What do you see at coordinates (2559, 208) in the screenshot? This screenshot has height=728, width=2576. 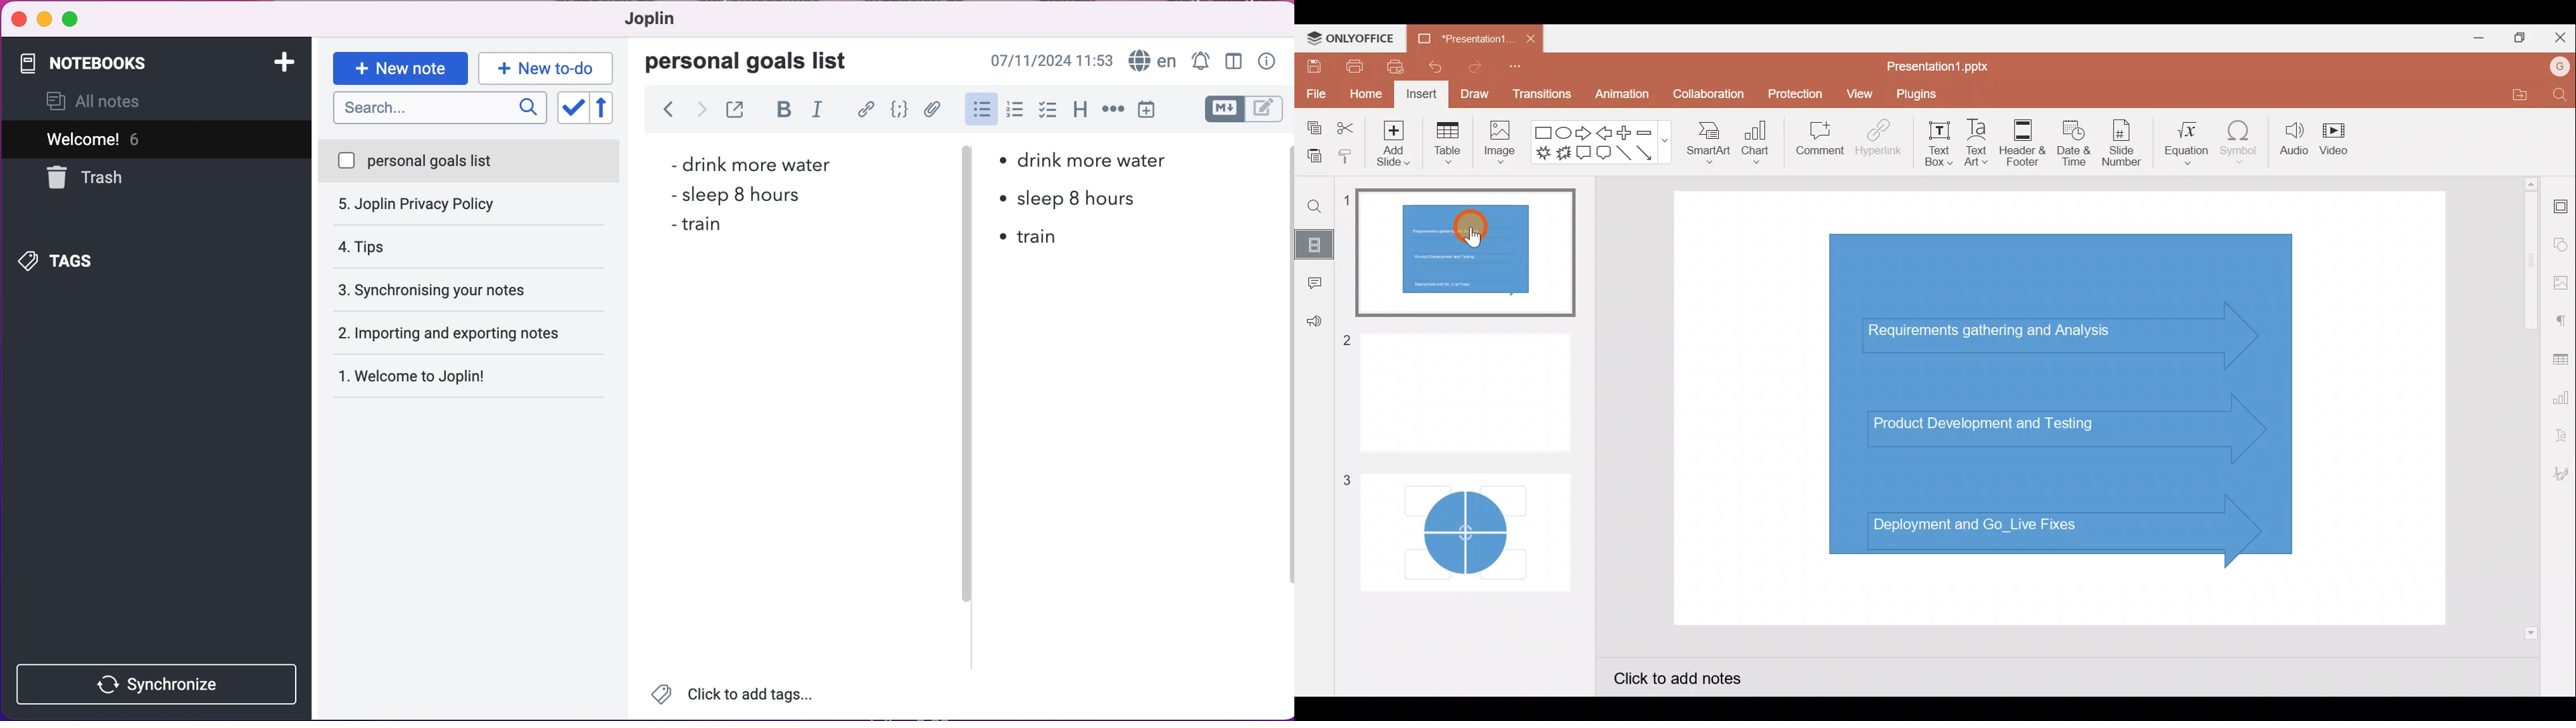 I see `Slide settings` at bounding box center [2559, 208].